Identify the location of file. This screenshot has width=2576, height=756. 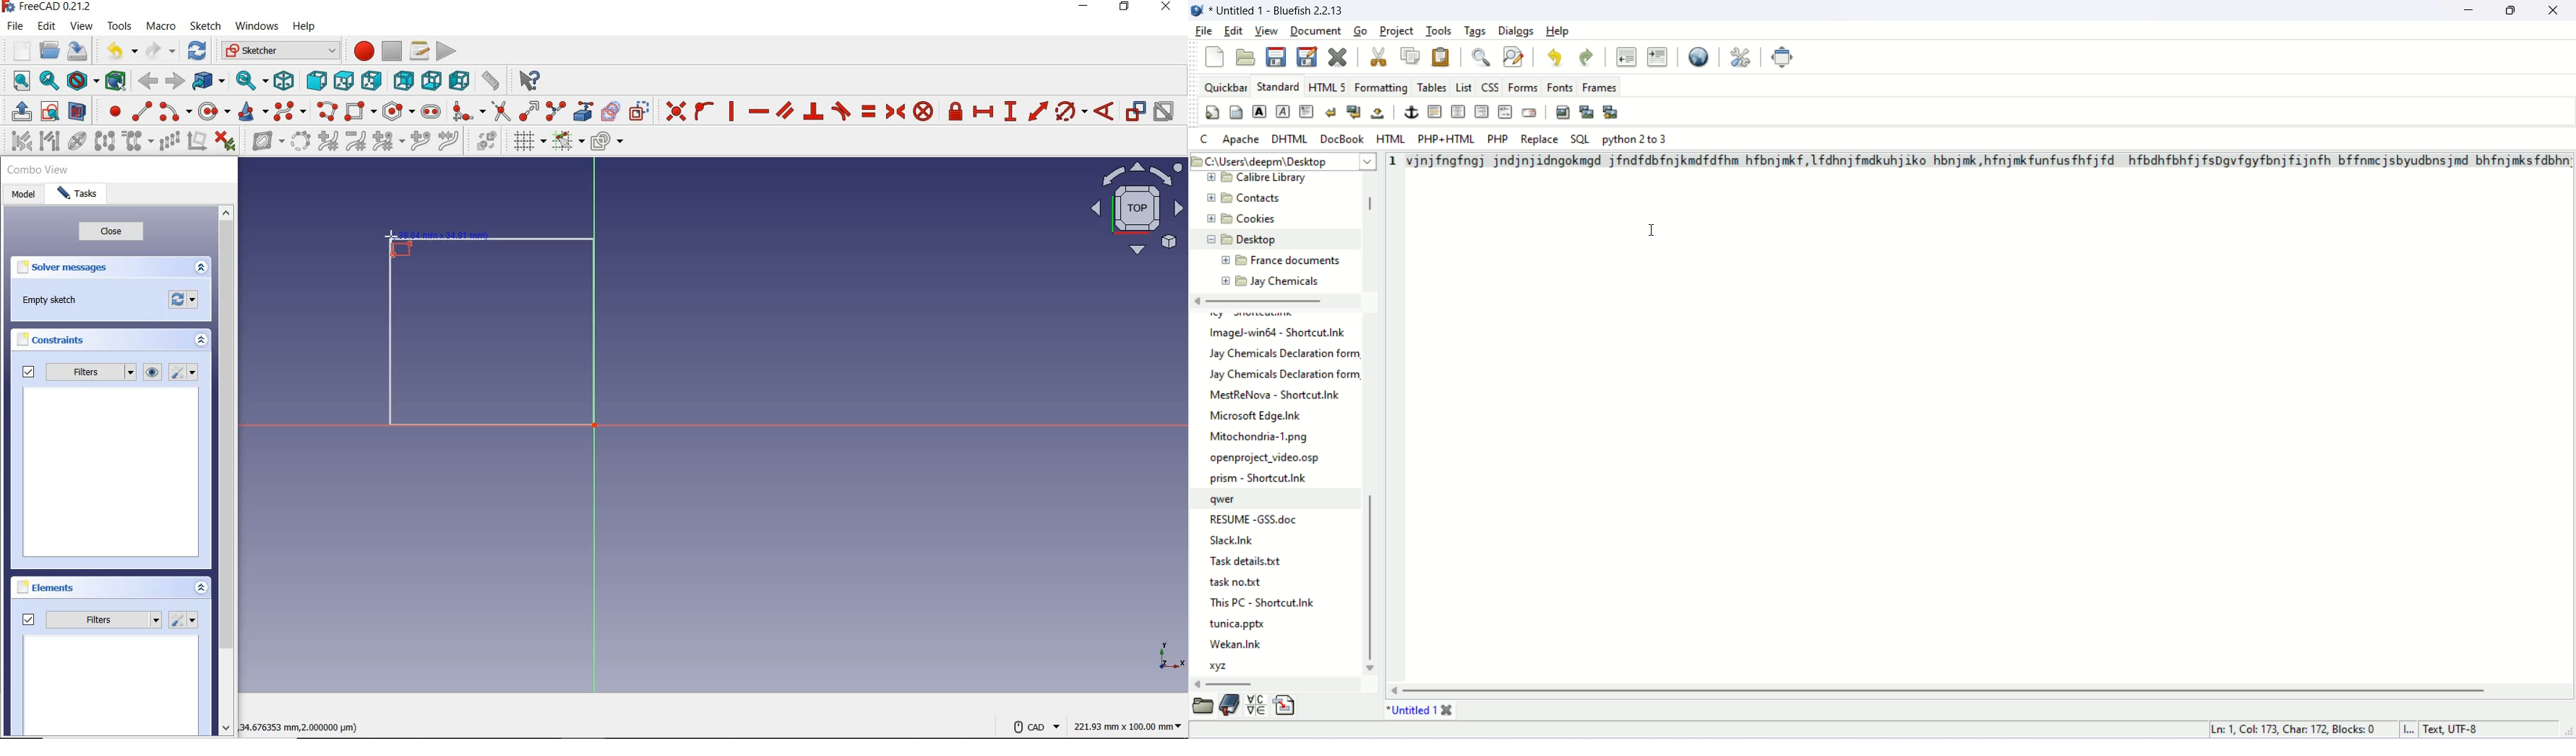
(17, 27).